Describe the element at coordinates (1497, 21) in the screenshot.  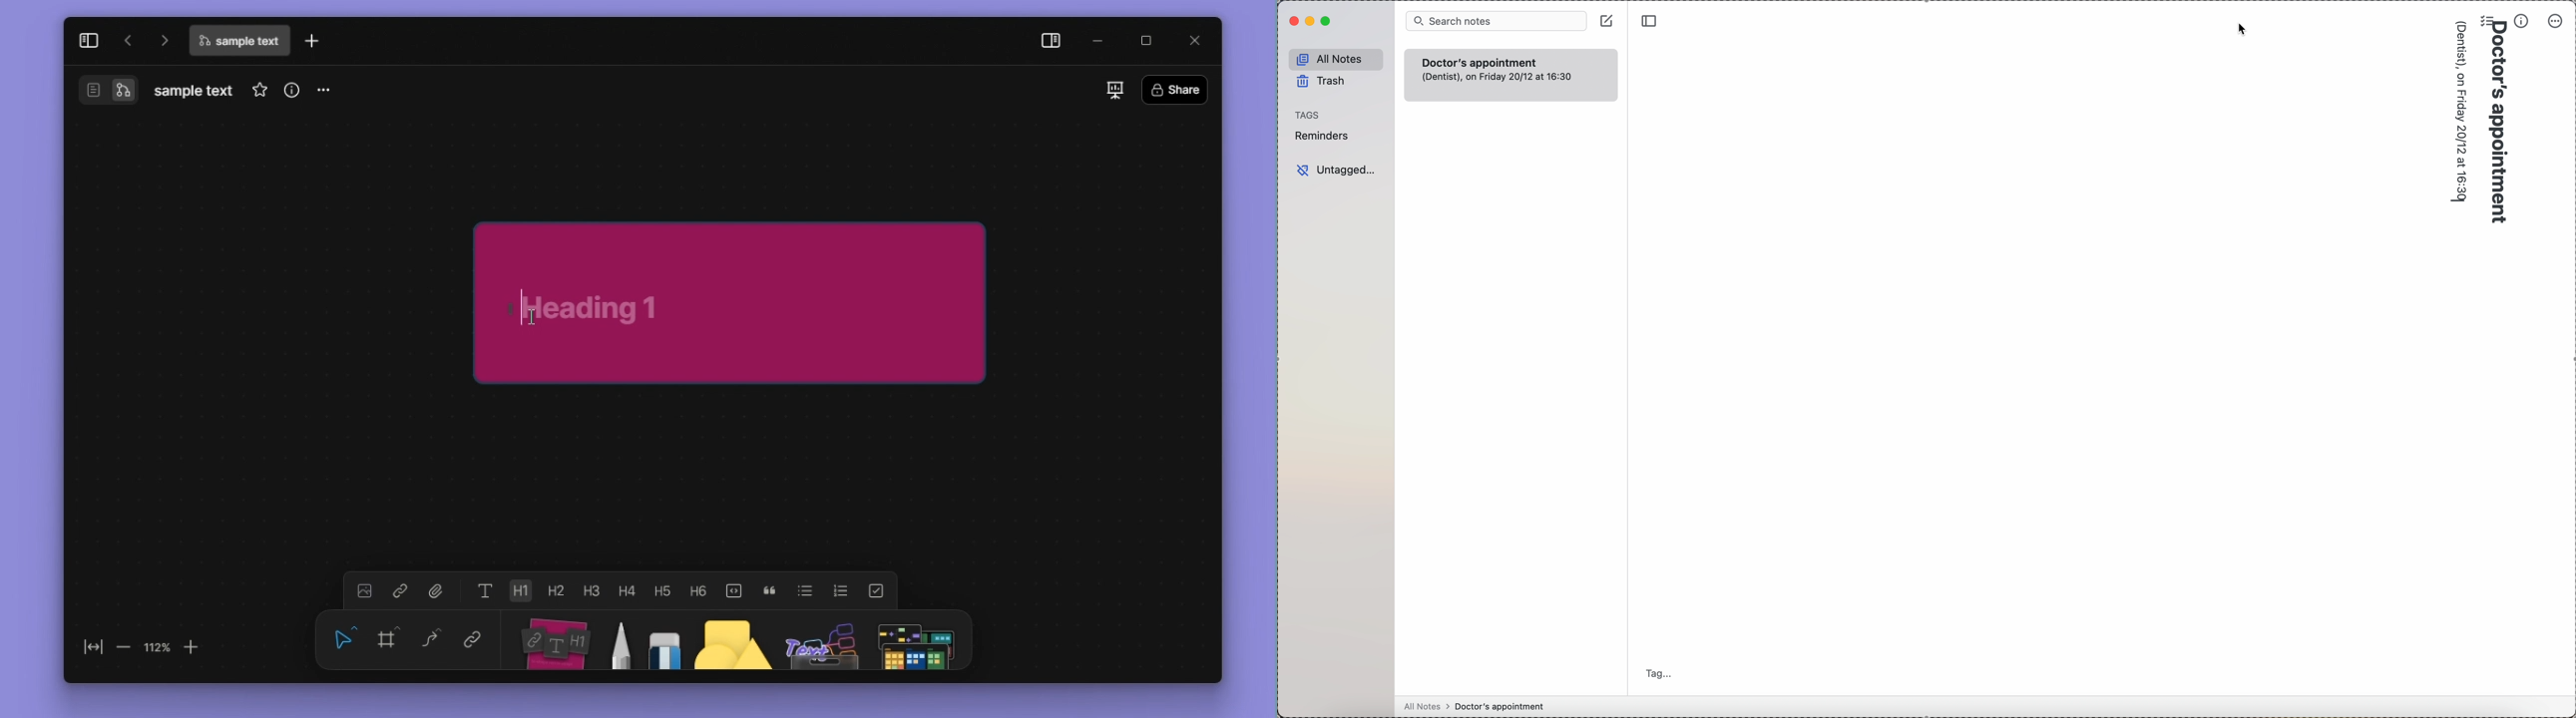
I see `search notes` at that location.